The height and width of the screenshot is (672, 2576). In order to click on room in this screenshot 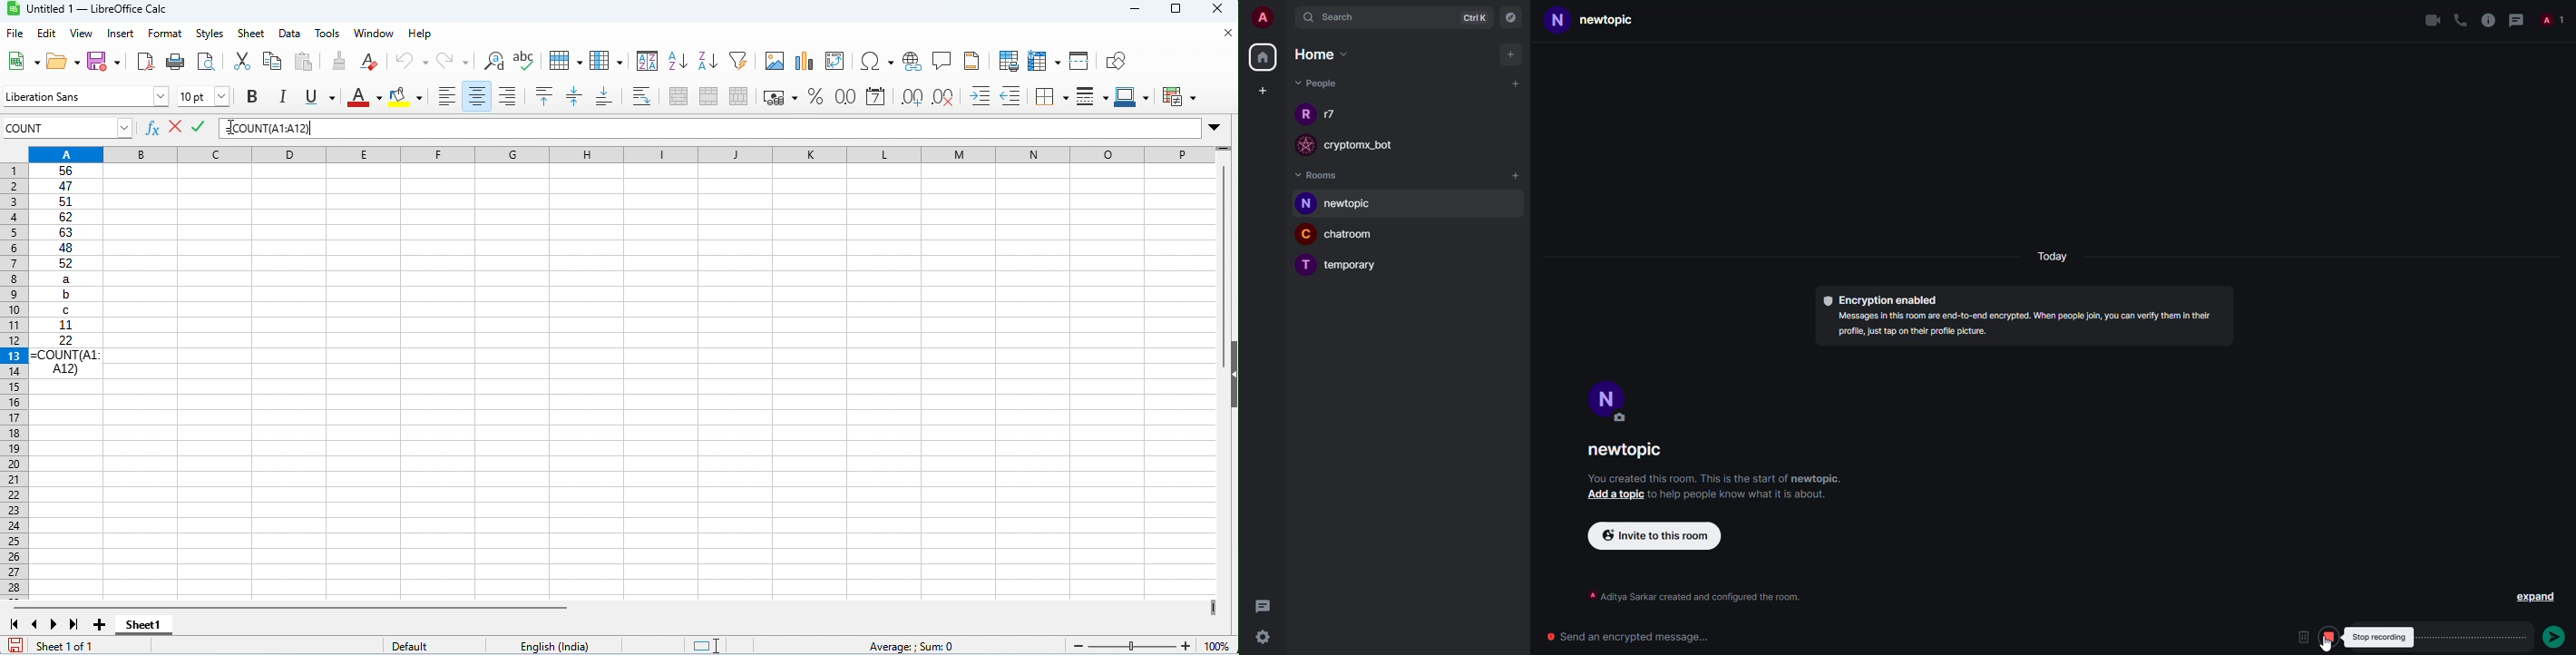, I will do `click(1353, 266)`.